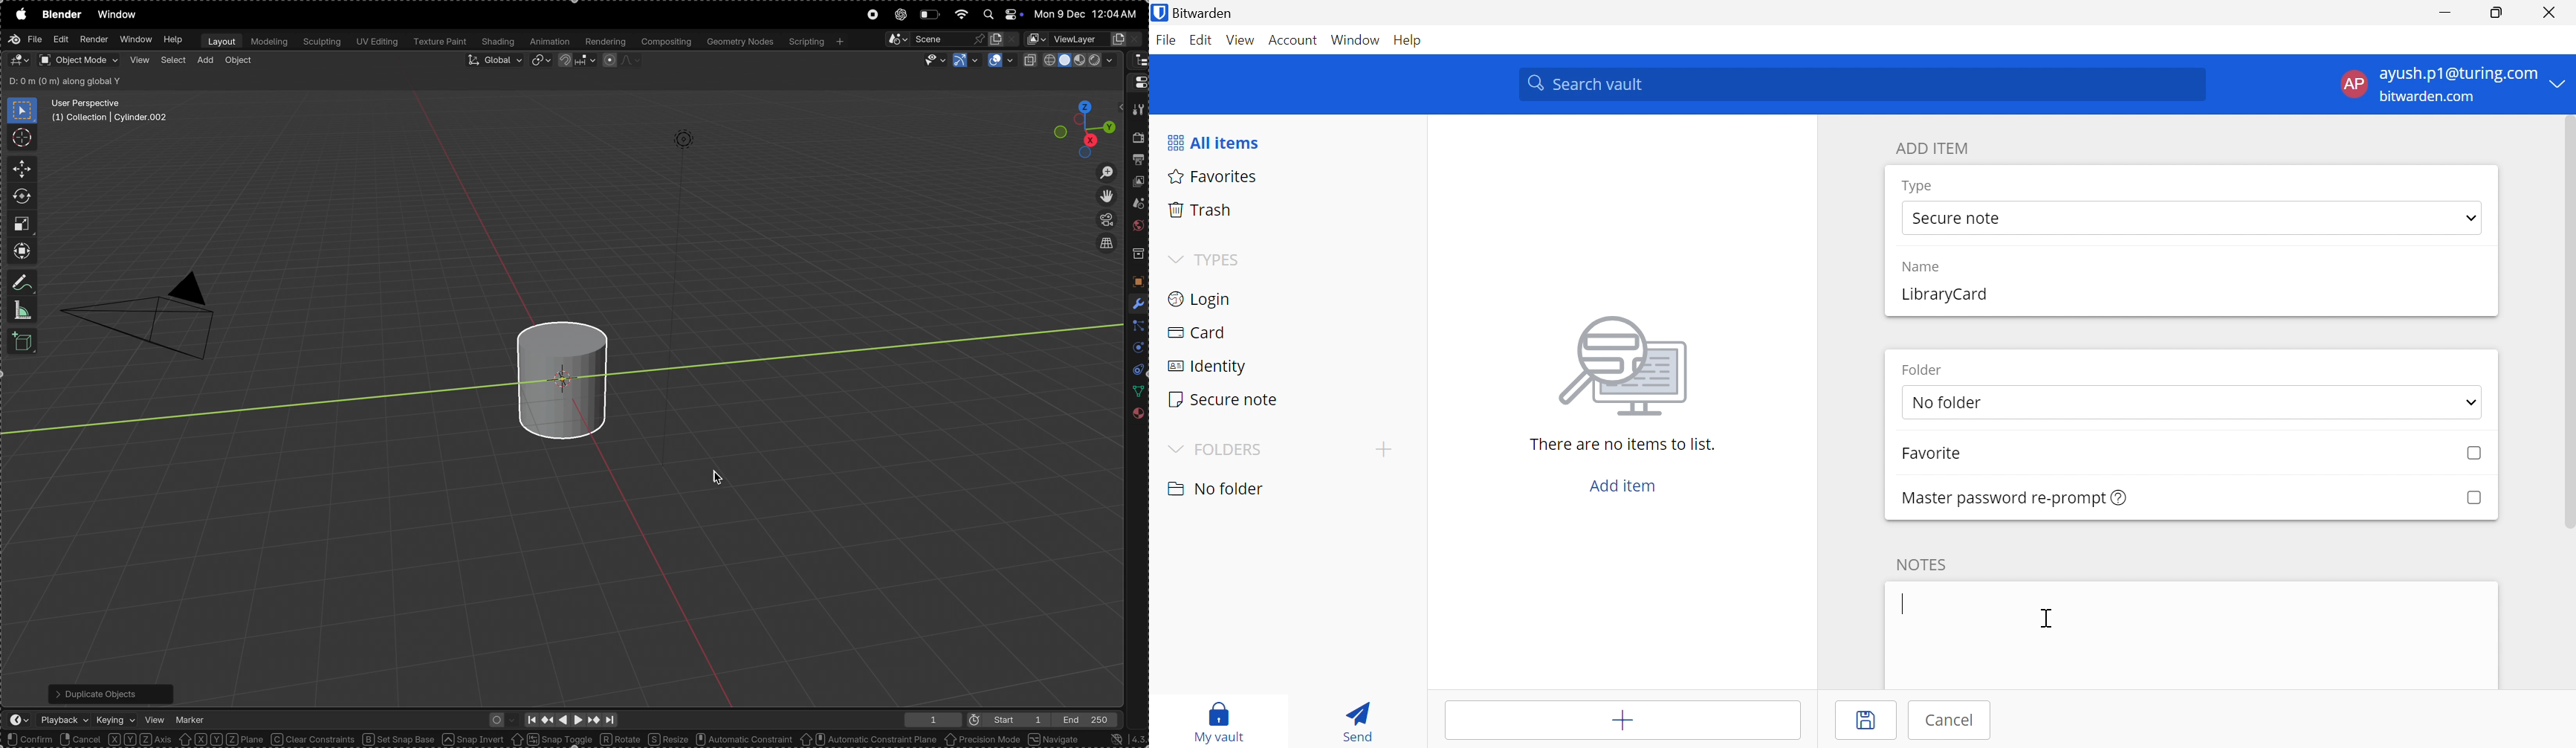 The width and height of the screenshot is (2576, 756). What do you see at coordinates (138, 60) in the screenshot?
I see `view` at bounding box center [138, 60].